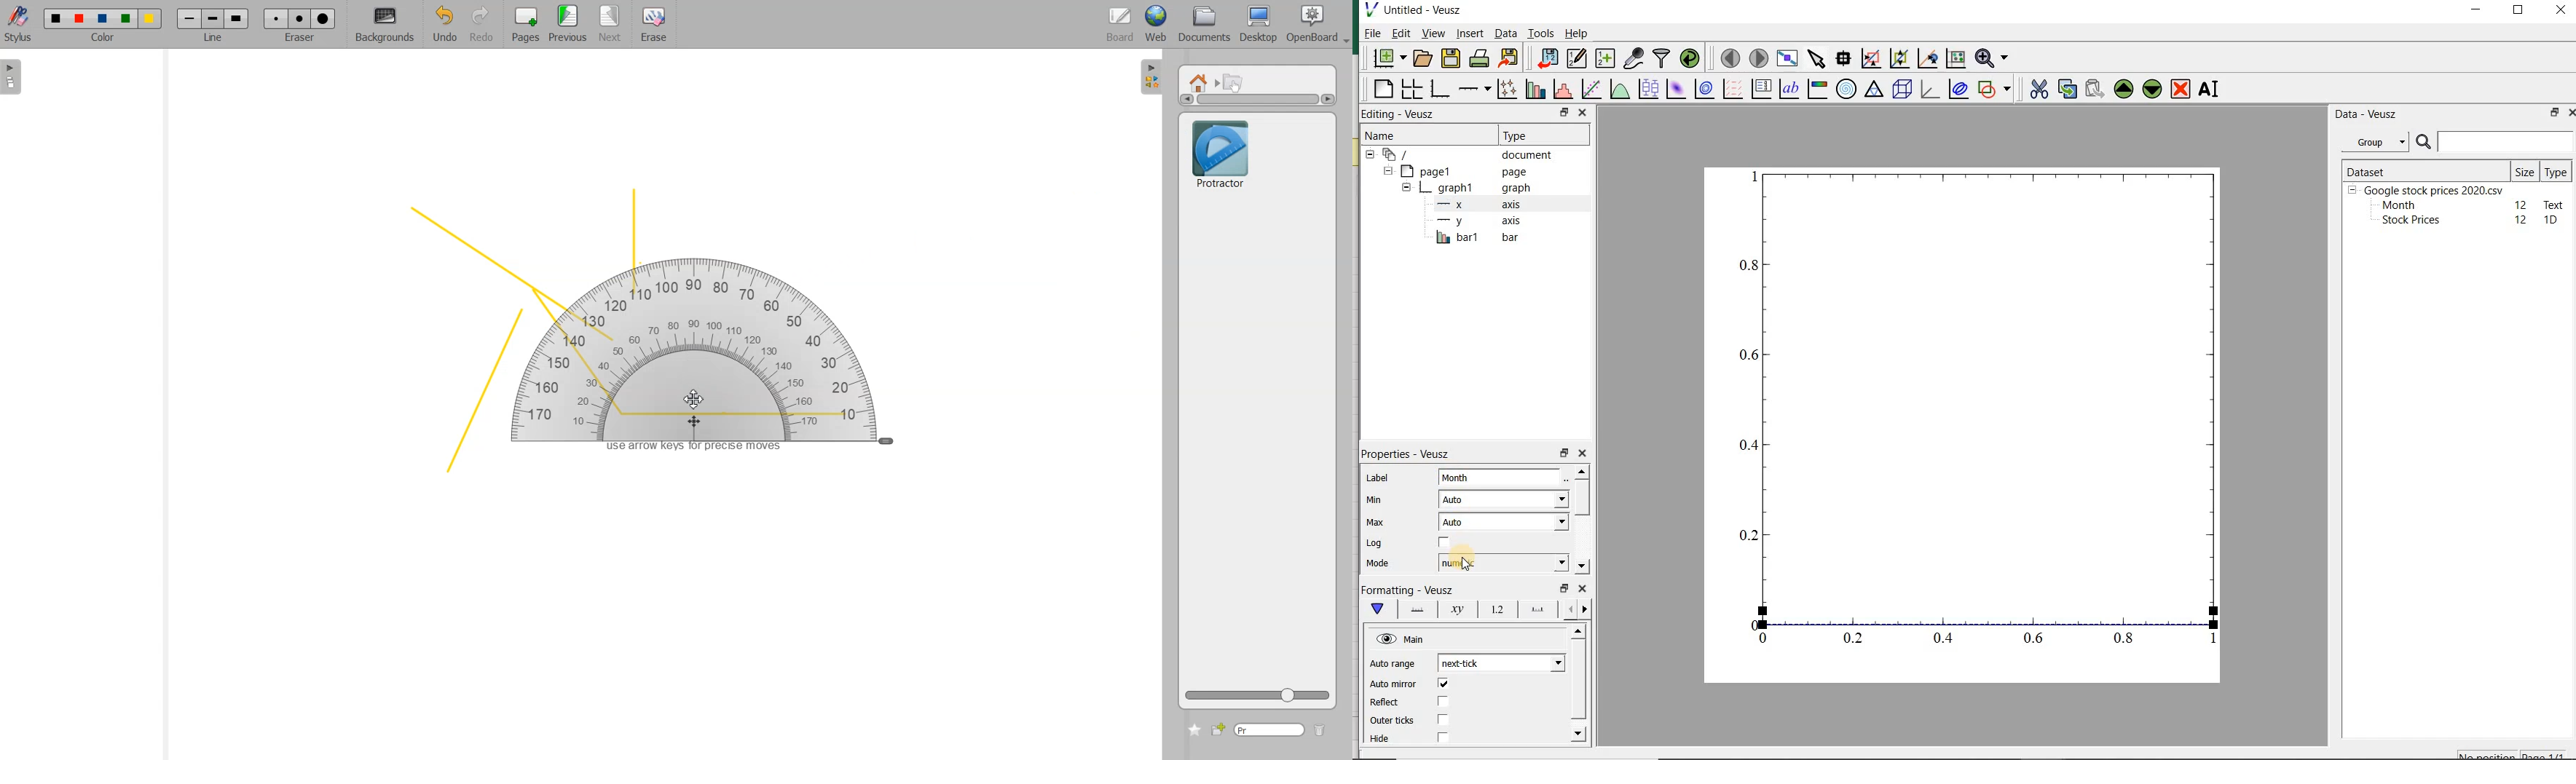  What do you see at coordinates (1410, 90) in the screenshot?
I see `arrange graphs in a grid` at bounding box center [1410, 90].